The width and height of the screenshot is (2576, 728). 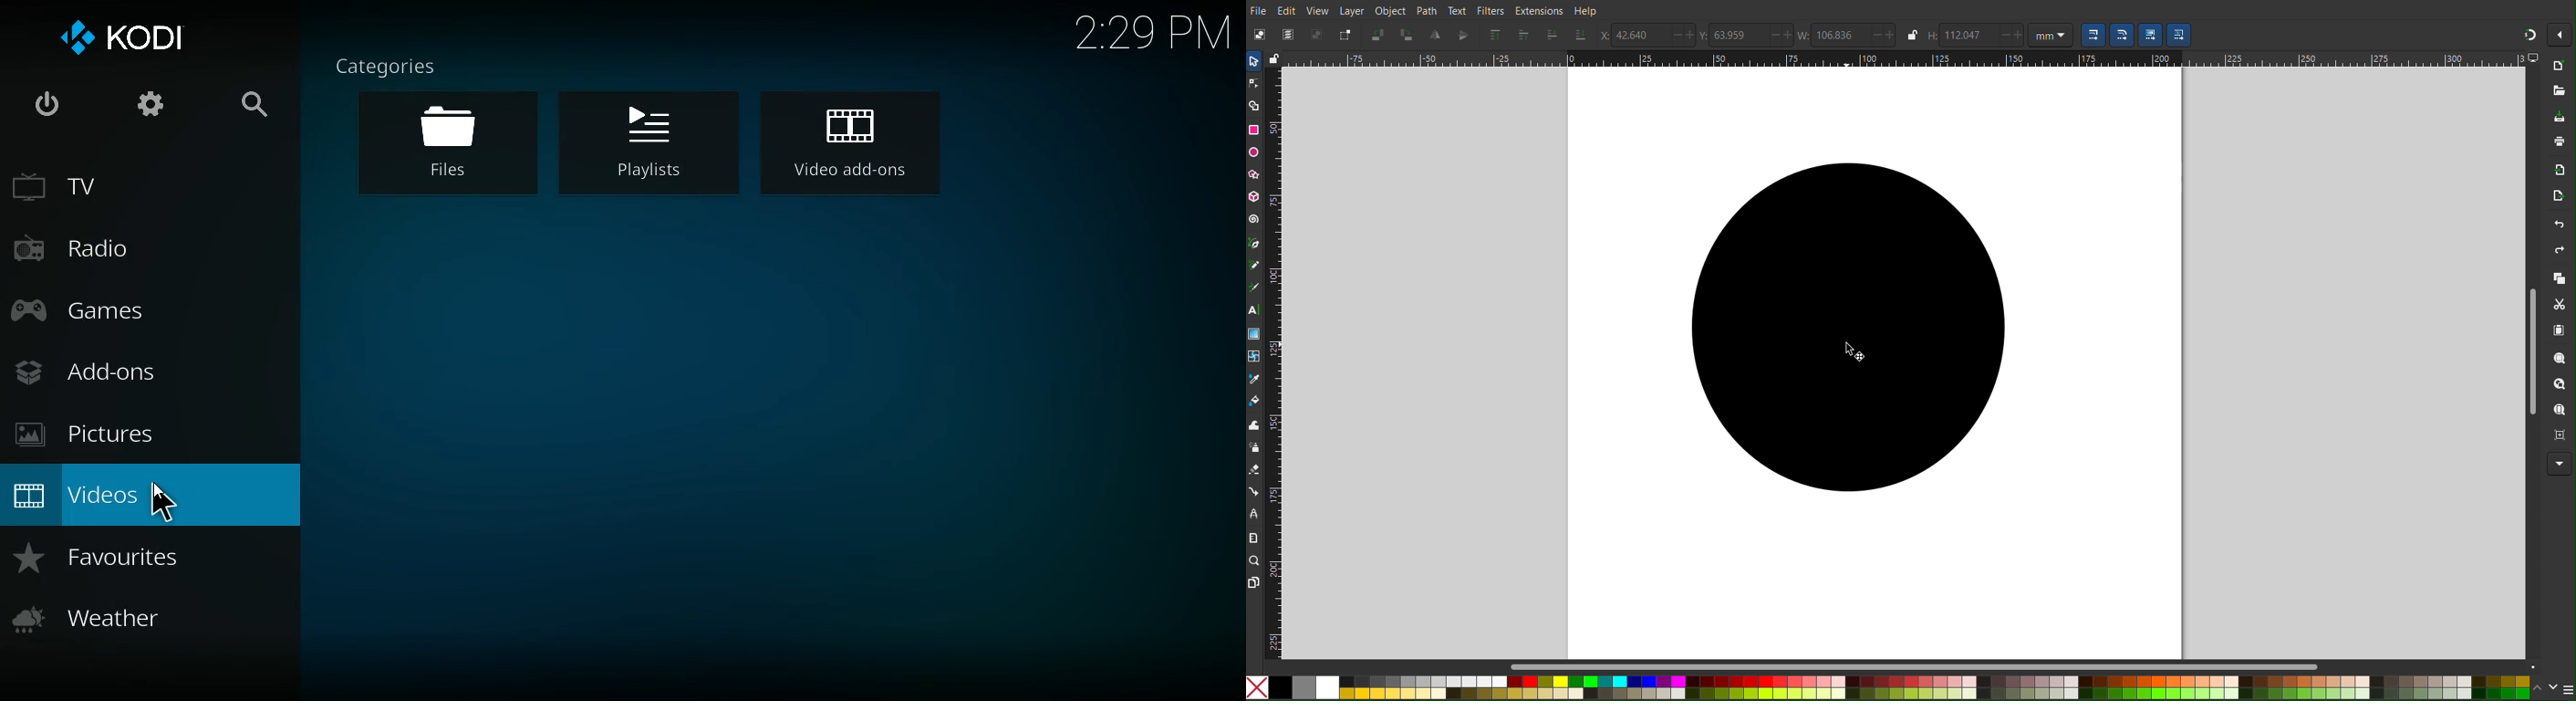 What do you see at coordinates (2051, 35) in the screenshot?
I see `Unit` at bounding box center [2051, 35].